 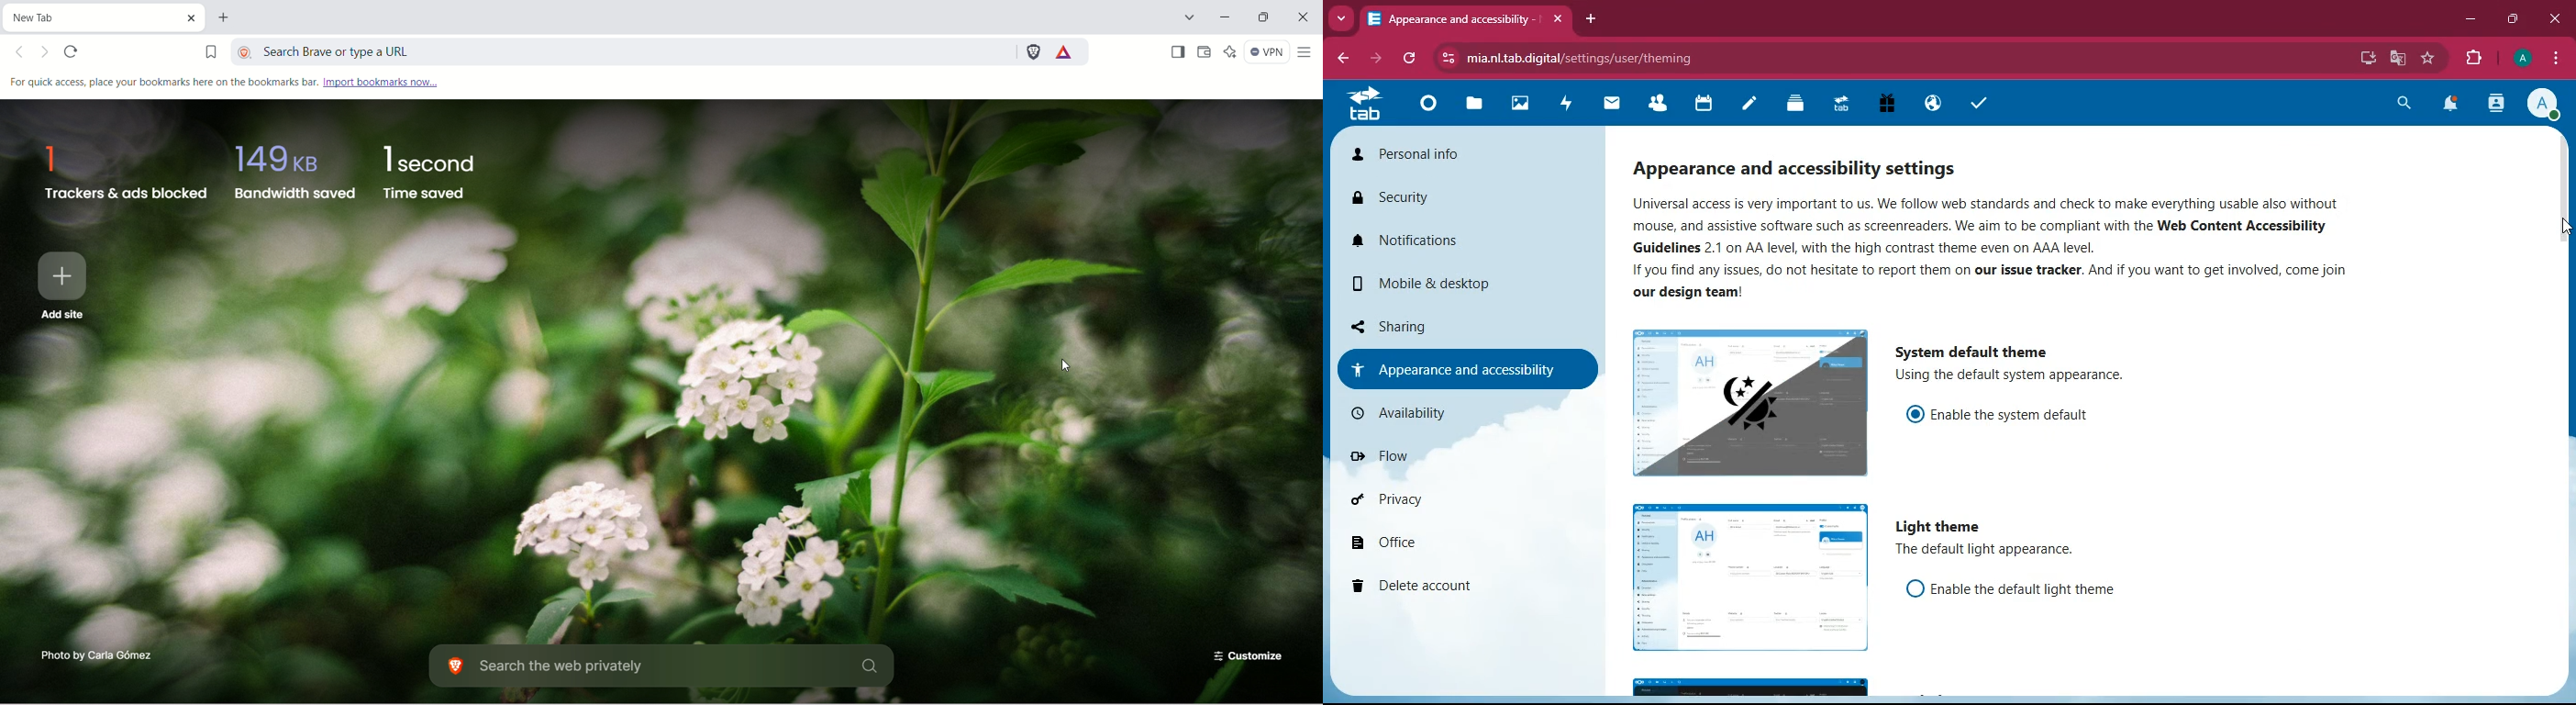 What do you see at coordinates (1522, 106) in the screenshot?
I see `image` at bounding box center [1522, 106].